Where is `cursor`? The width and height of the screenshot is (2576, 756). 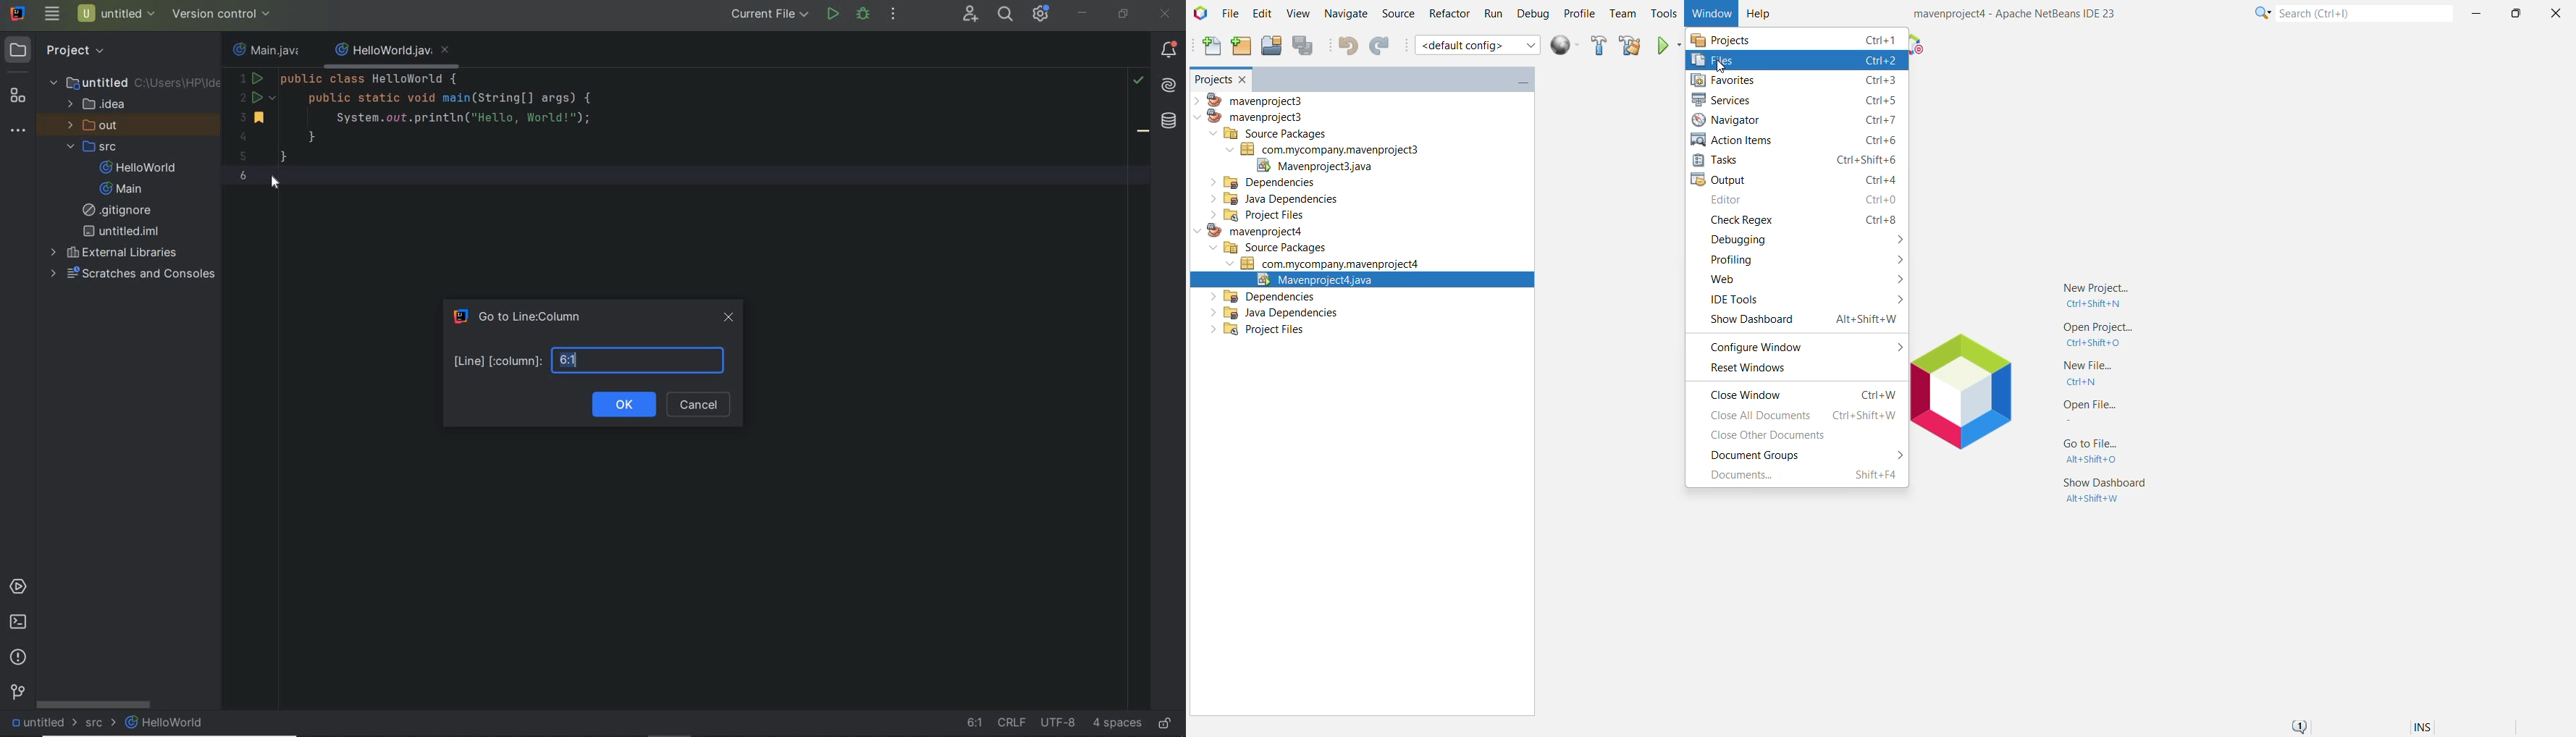
cursor is located at coordinates (278, 184).